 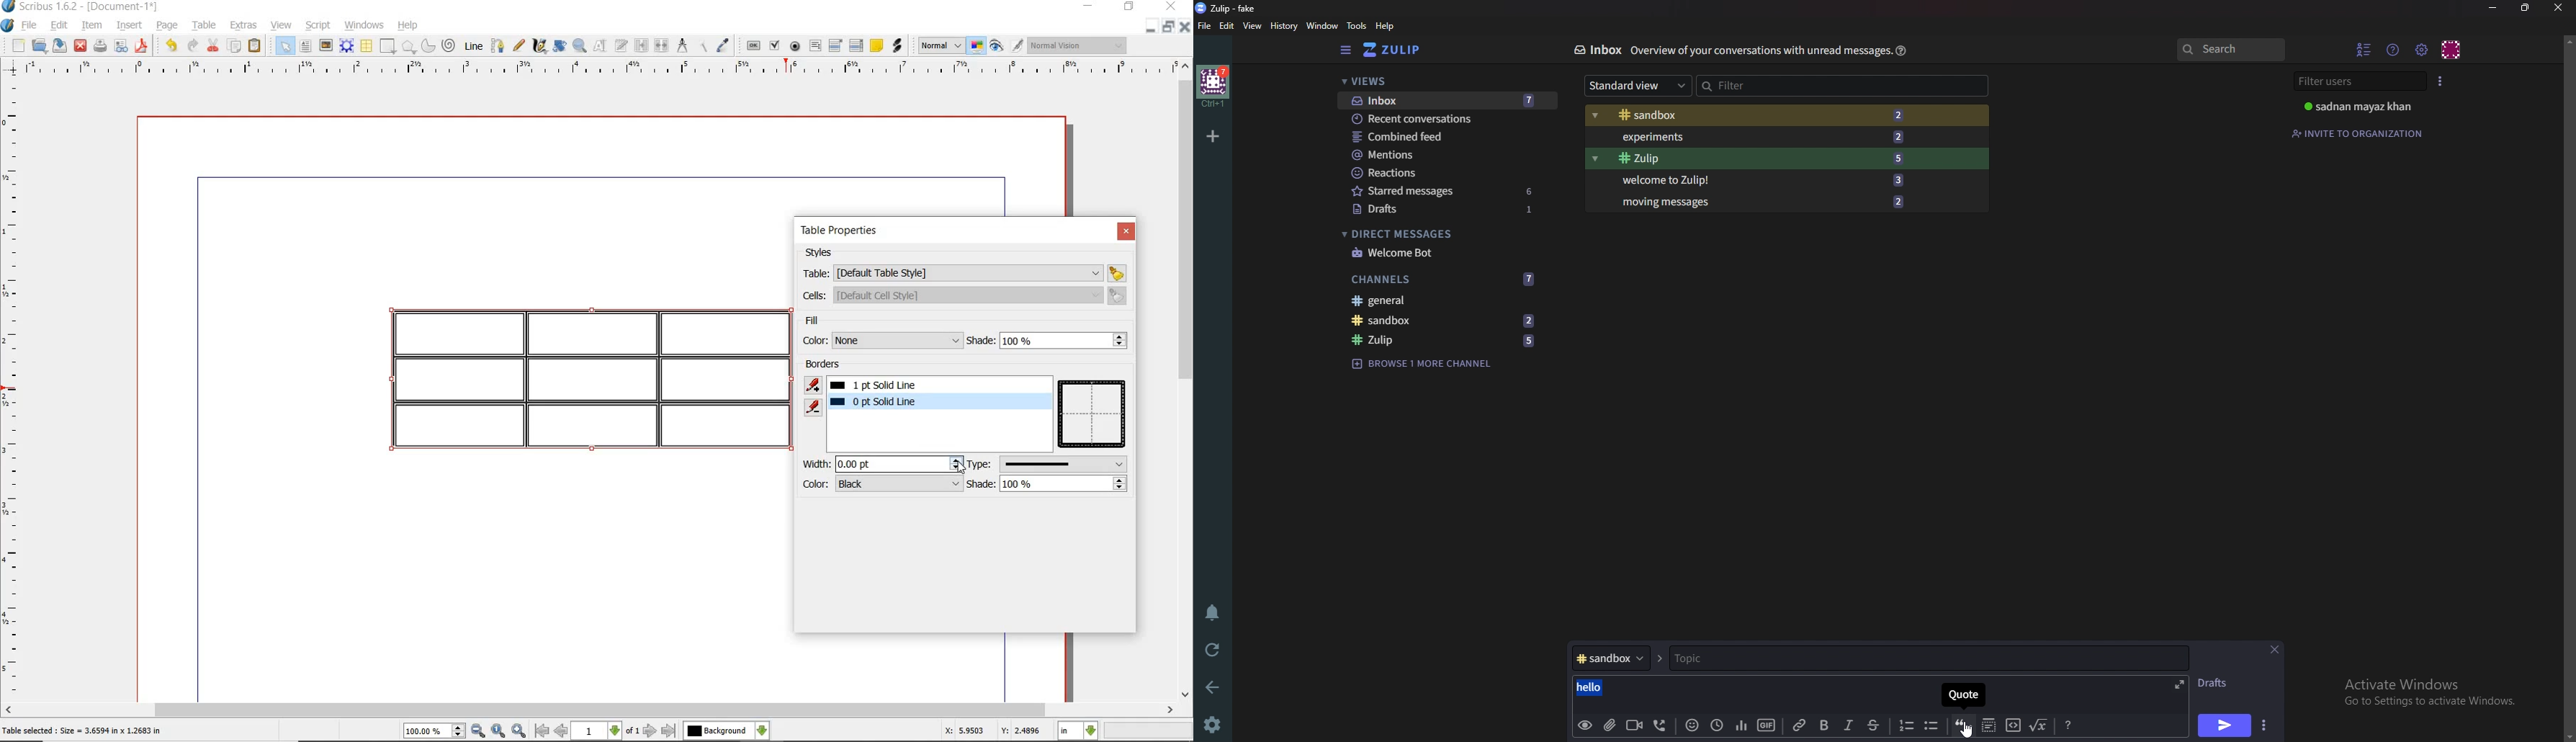 I want to click on remove border, so click(x=815, y=408).